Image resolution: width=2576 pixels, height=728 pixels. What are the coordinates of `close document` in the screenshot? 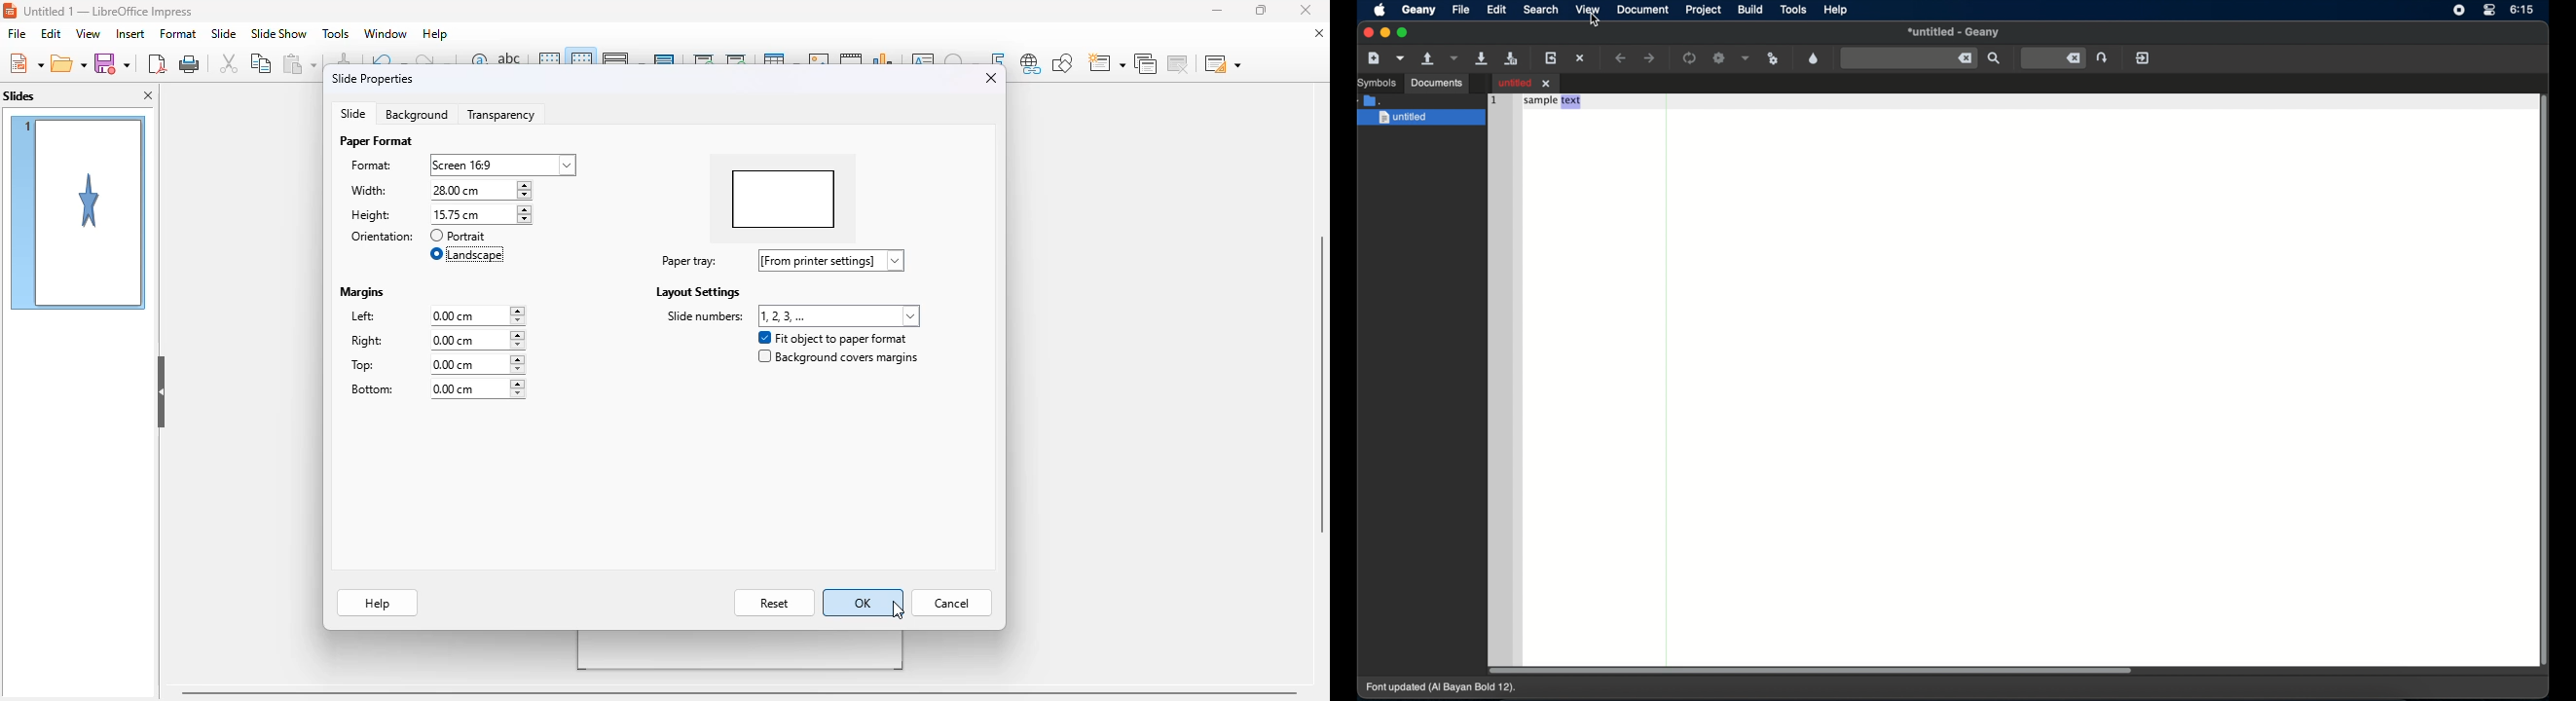 It's located at (1319, 33).